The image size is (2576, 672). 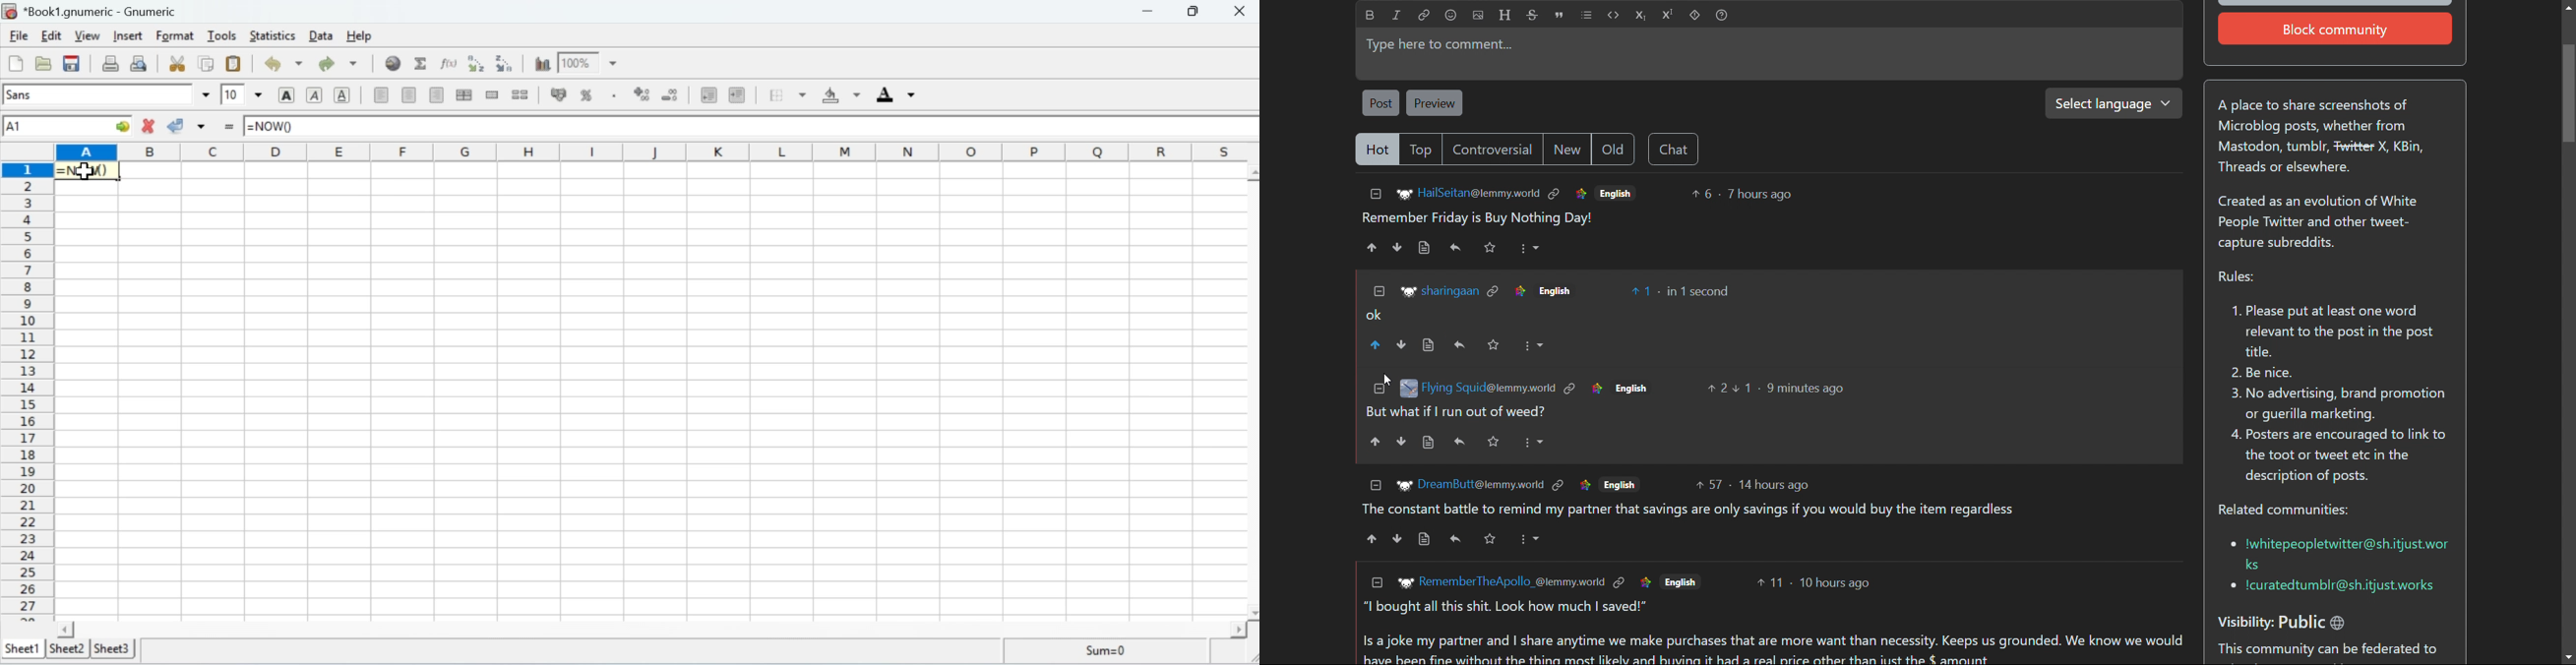 What do you see at coordinates (11, 12) in the screenshot?
I see `Gnumeric Logo` at bounding box center [11, 12].